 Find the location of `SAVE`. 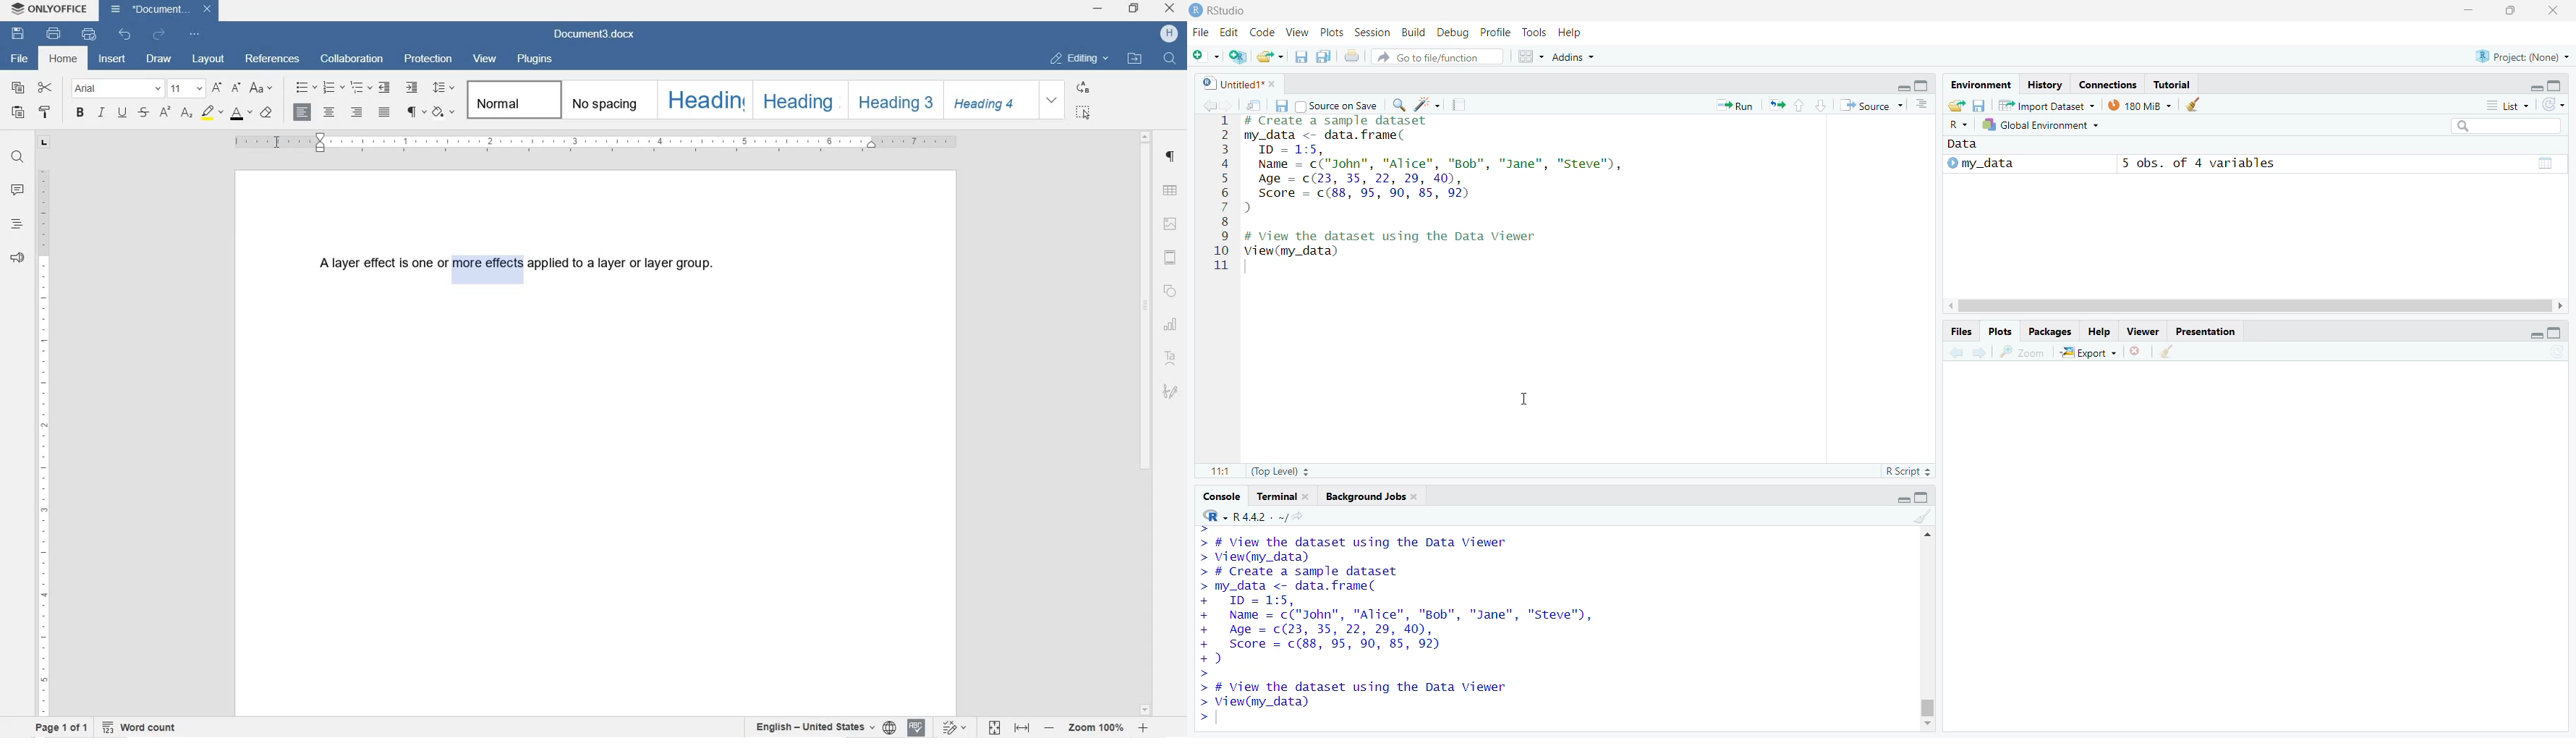

SAVE is located at coordinates (20, 35).